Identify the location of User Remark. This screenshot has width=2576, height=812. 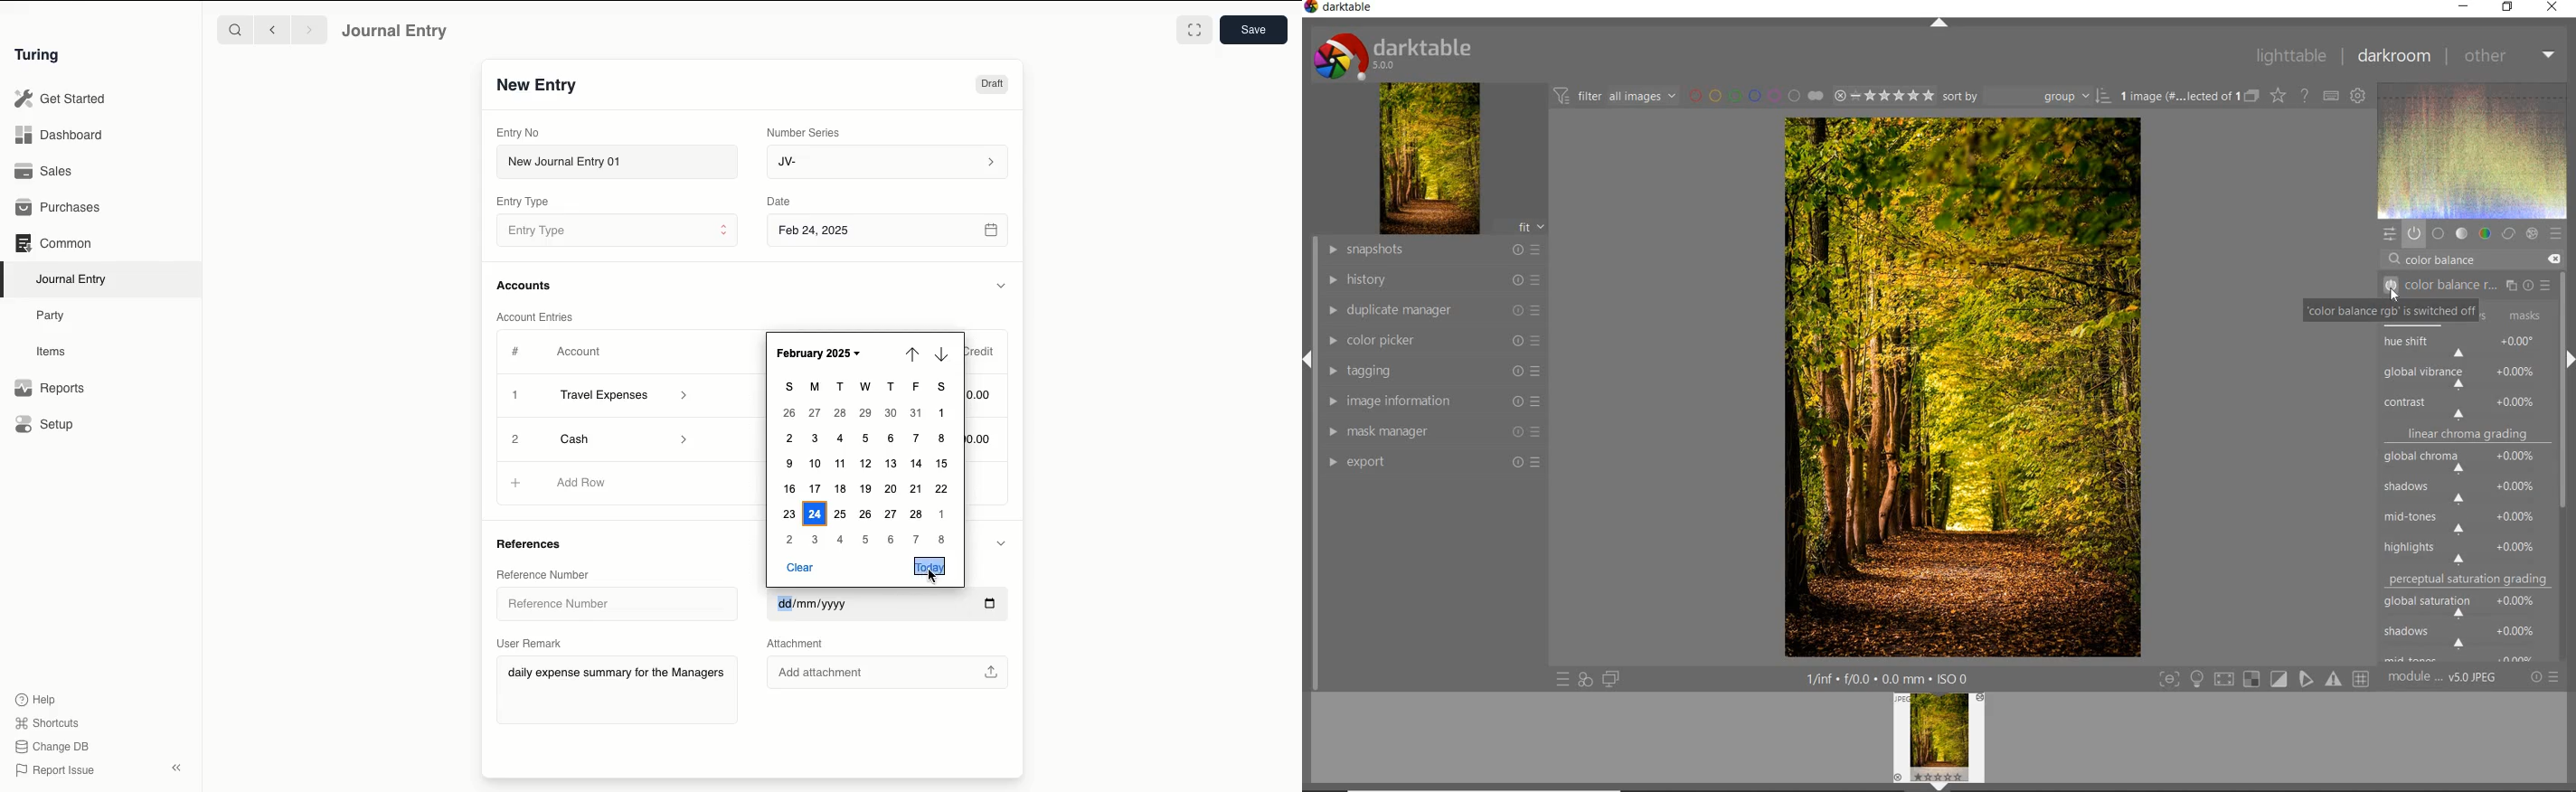
(530, 643).